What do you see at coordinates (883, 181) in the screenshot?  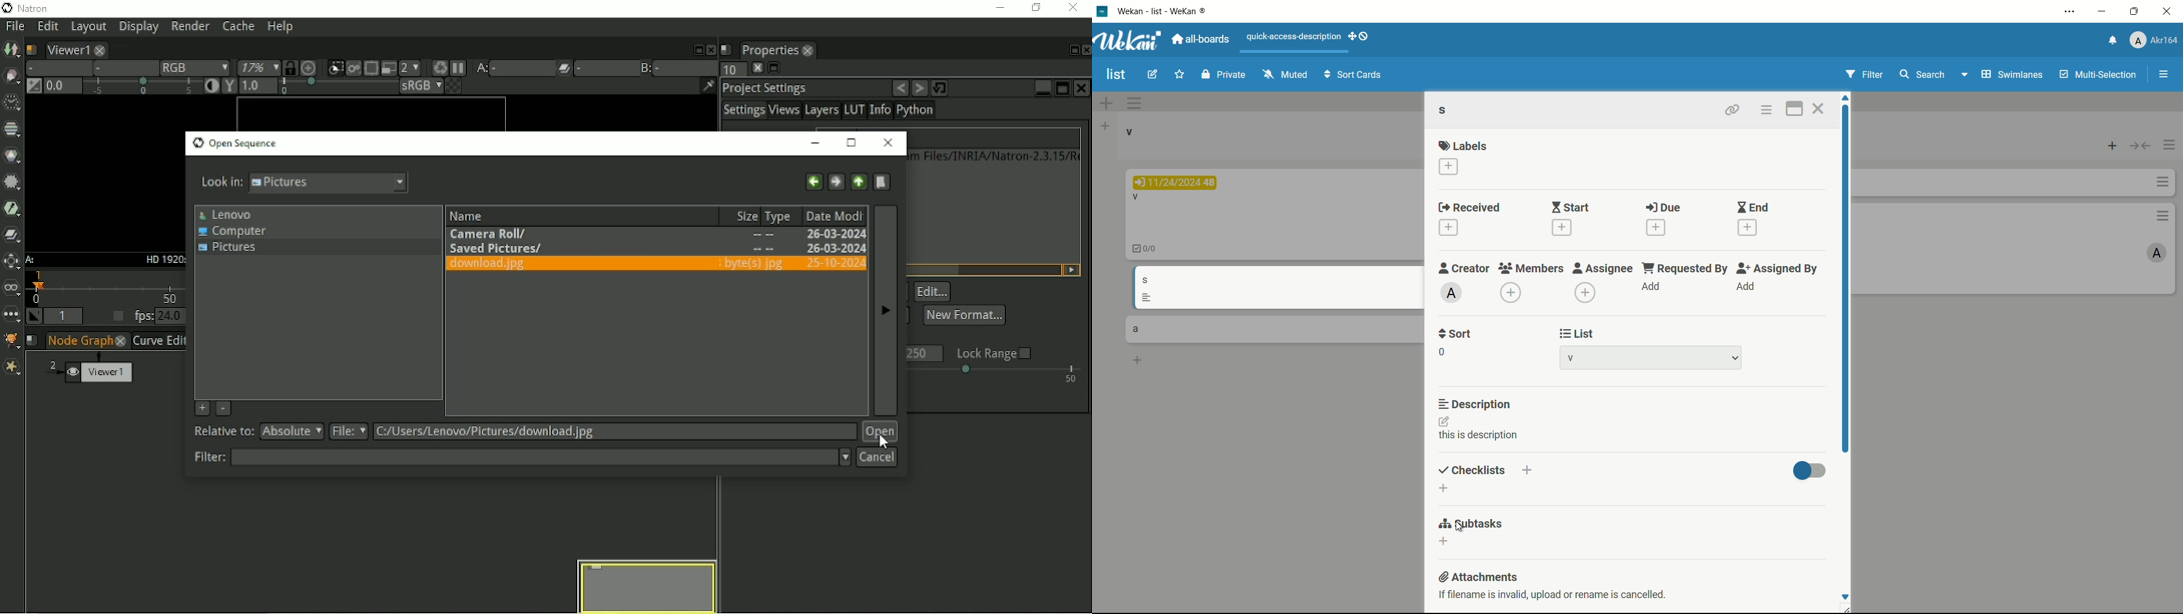 I see `Create a new directory here` at bounding box center [883, 181].